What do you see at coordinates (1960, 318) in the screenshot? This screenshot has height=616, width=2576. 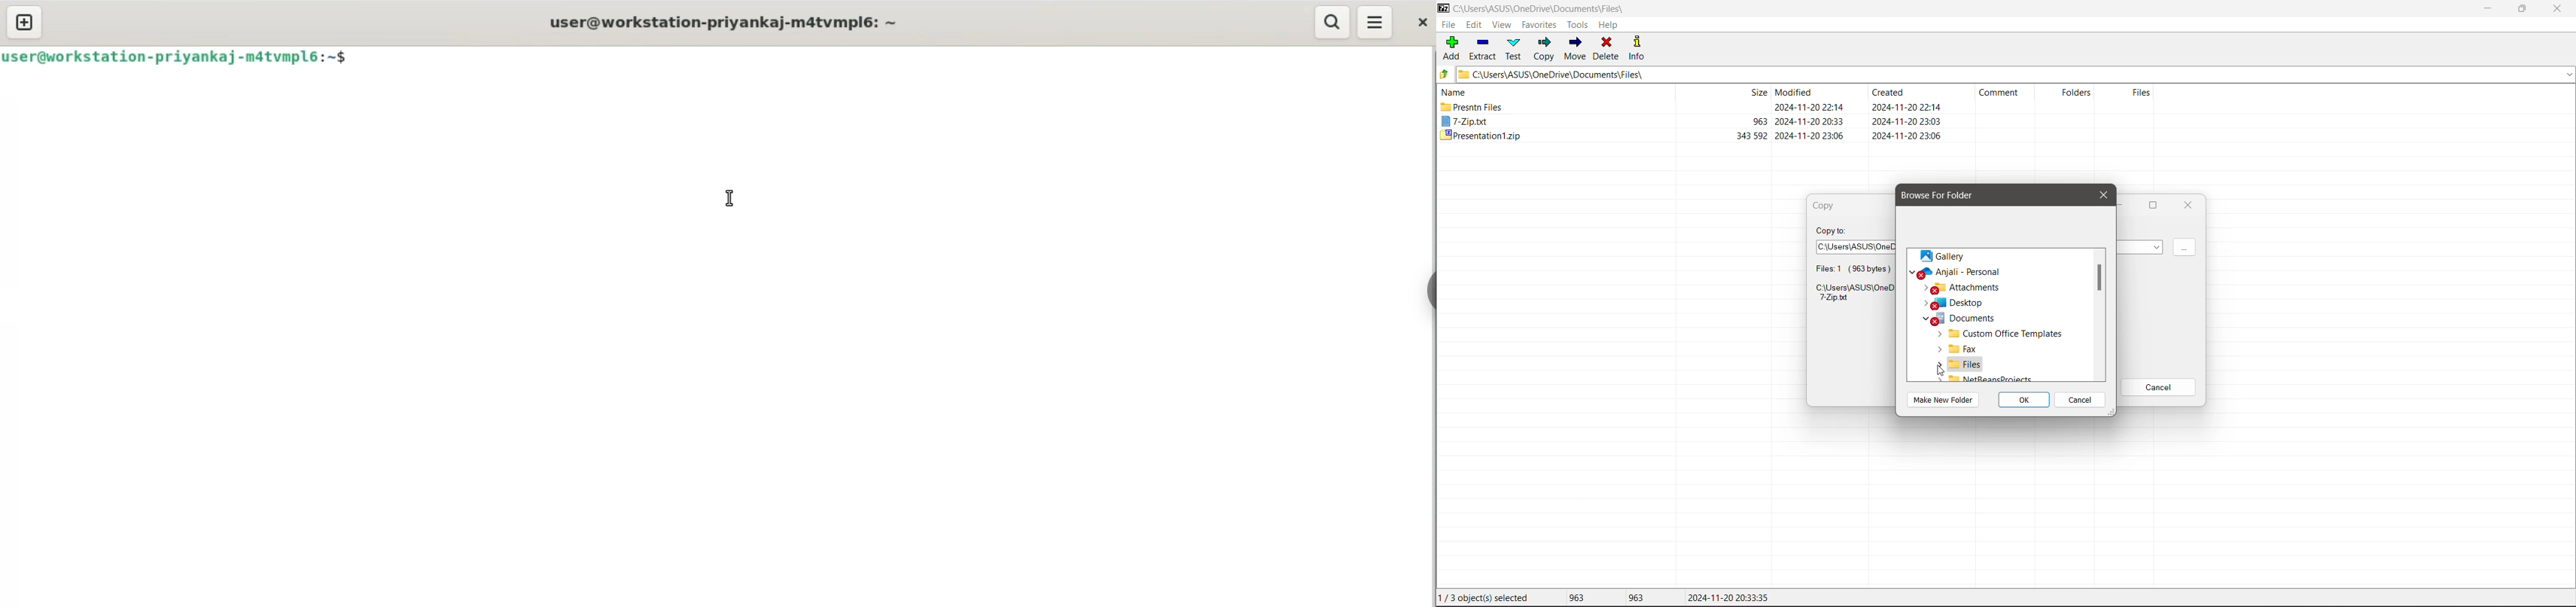 I see `Document` at bounding box center [1960, 318].